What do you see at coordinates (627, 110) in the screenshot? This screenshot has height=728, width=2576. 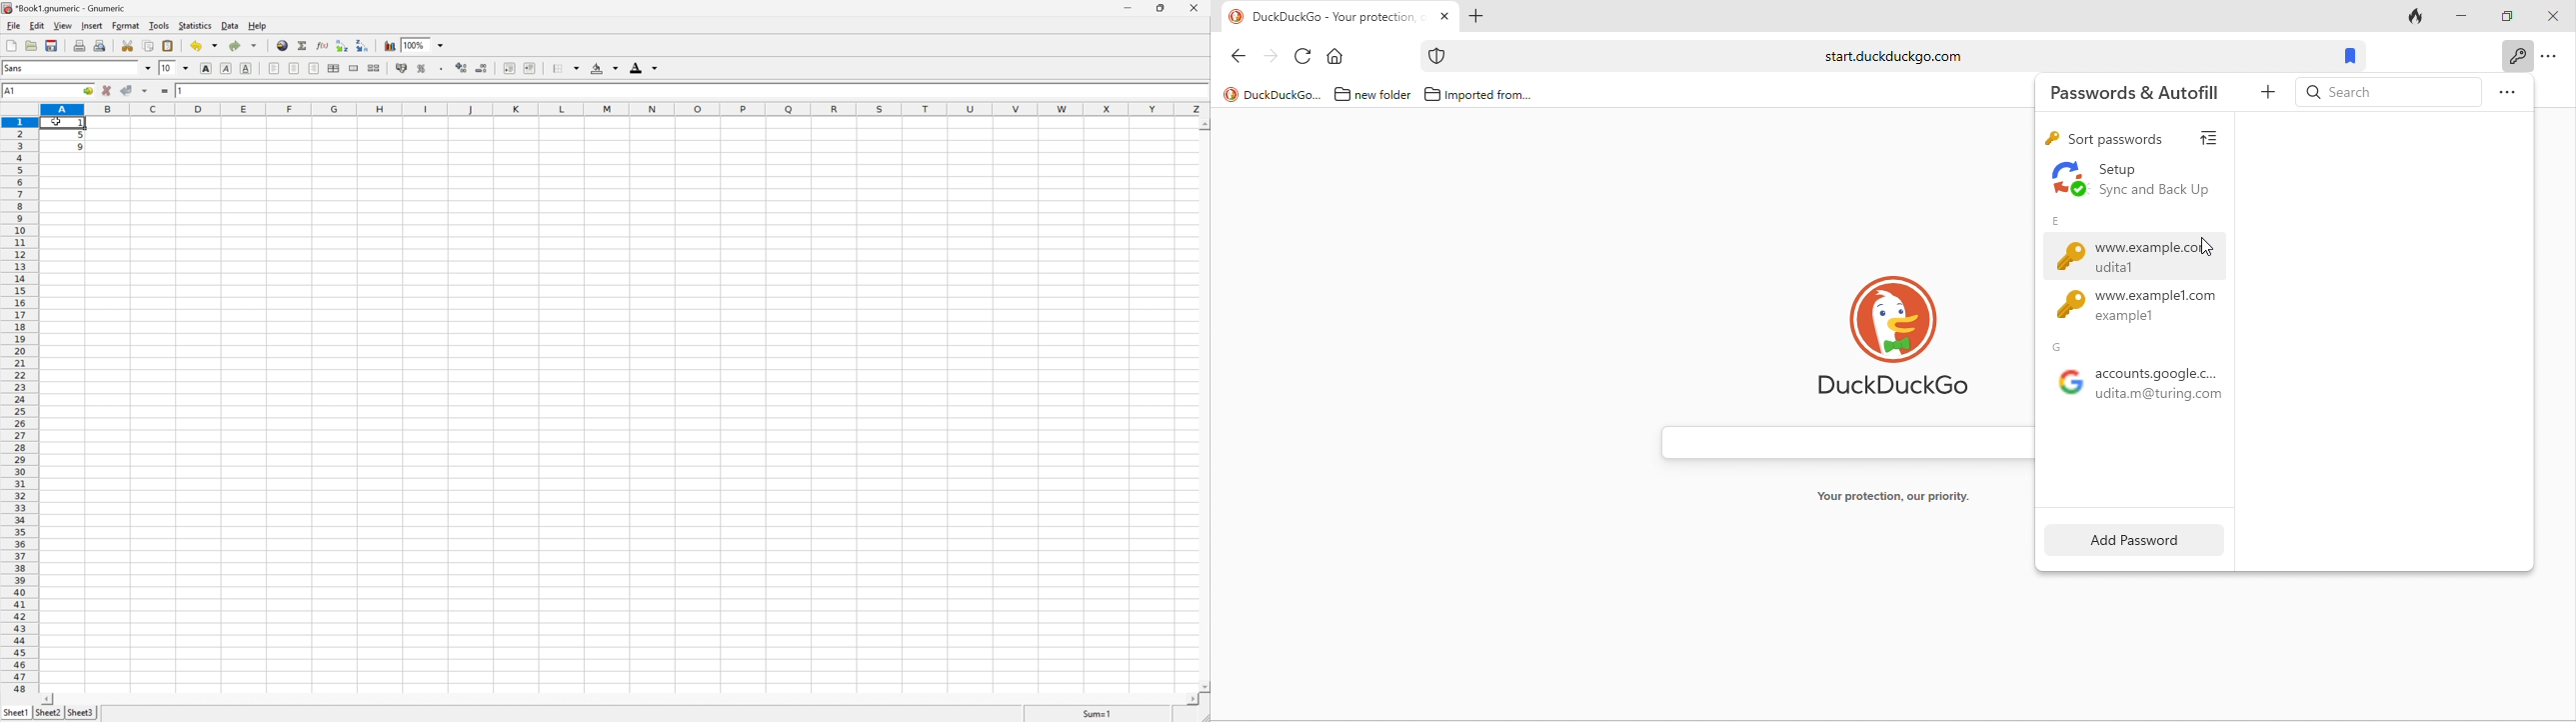 I see `column names` at bounding box center [627, 110].